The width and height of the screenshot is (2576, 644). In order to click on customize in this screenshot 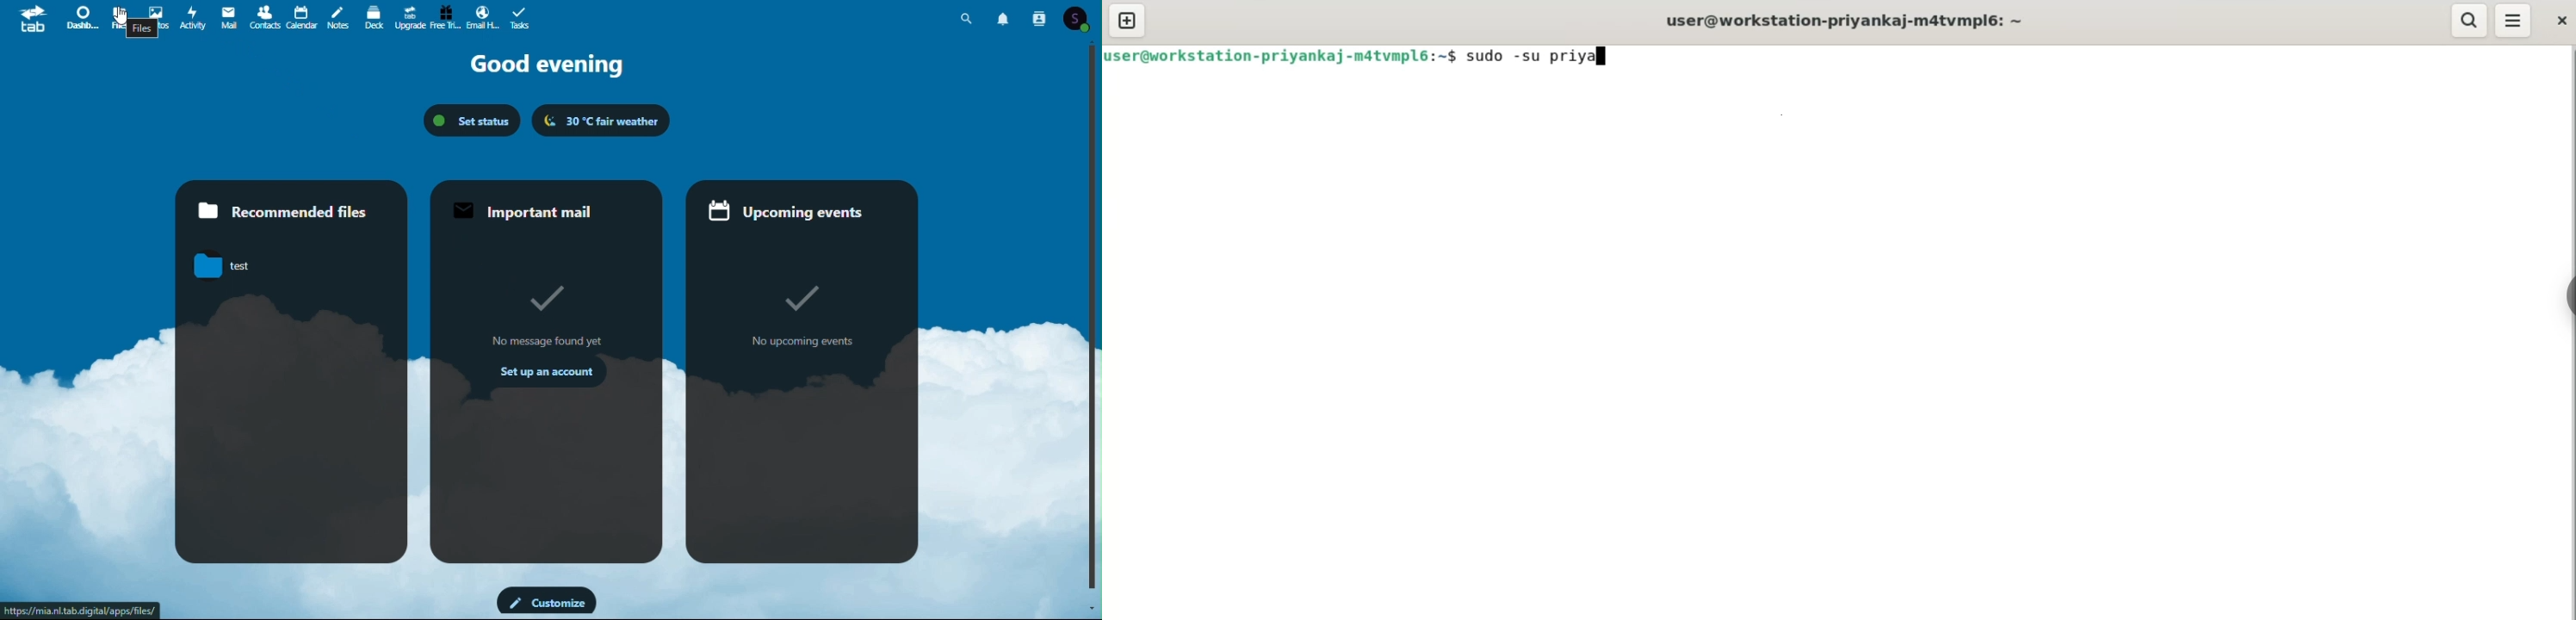, I will do `click(548, 600)`.